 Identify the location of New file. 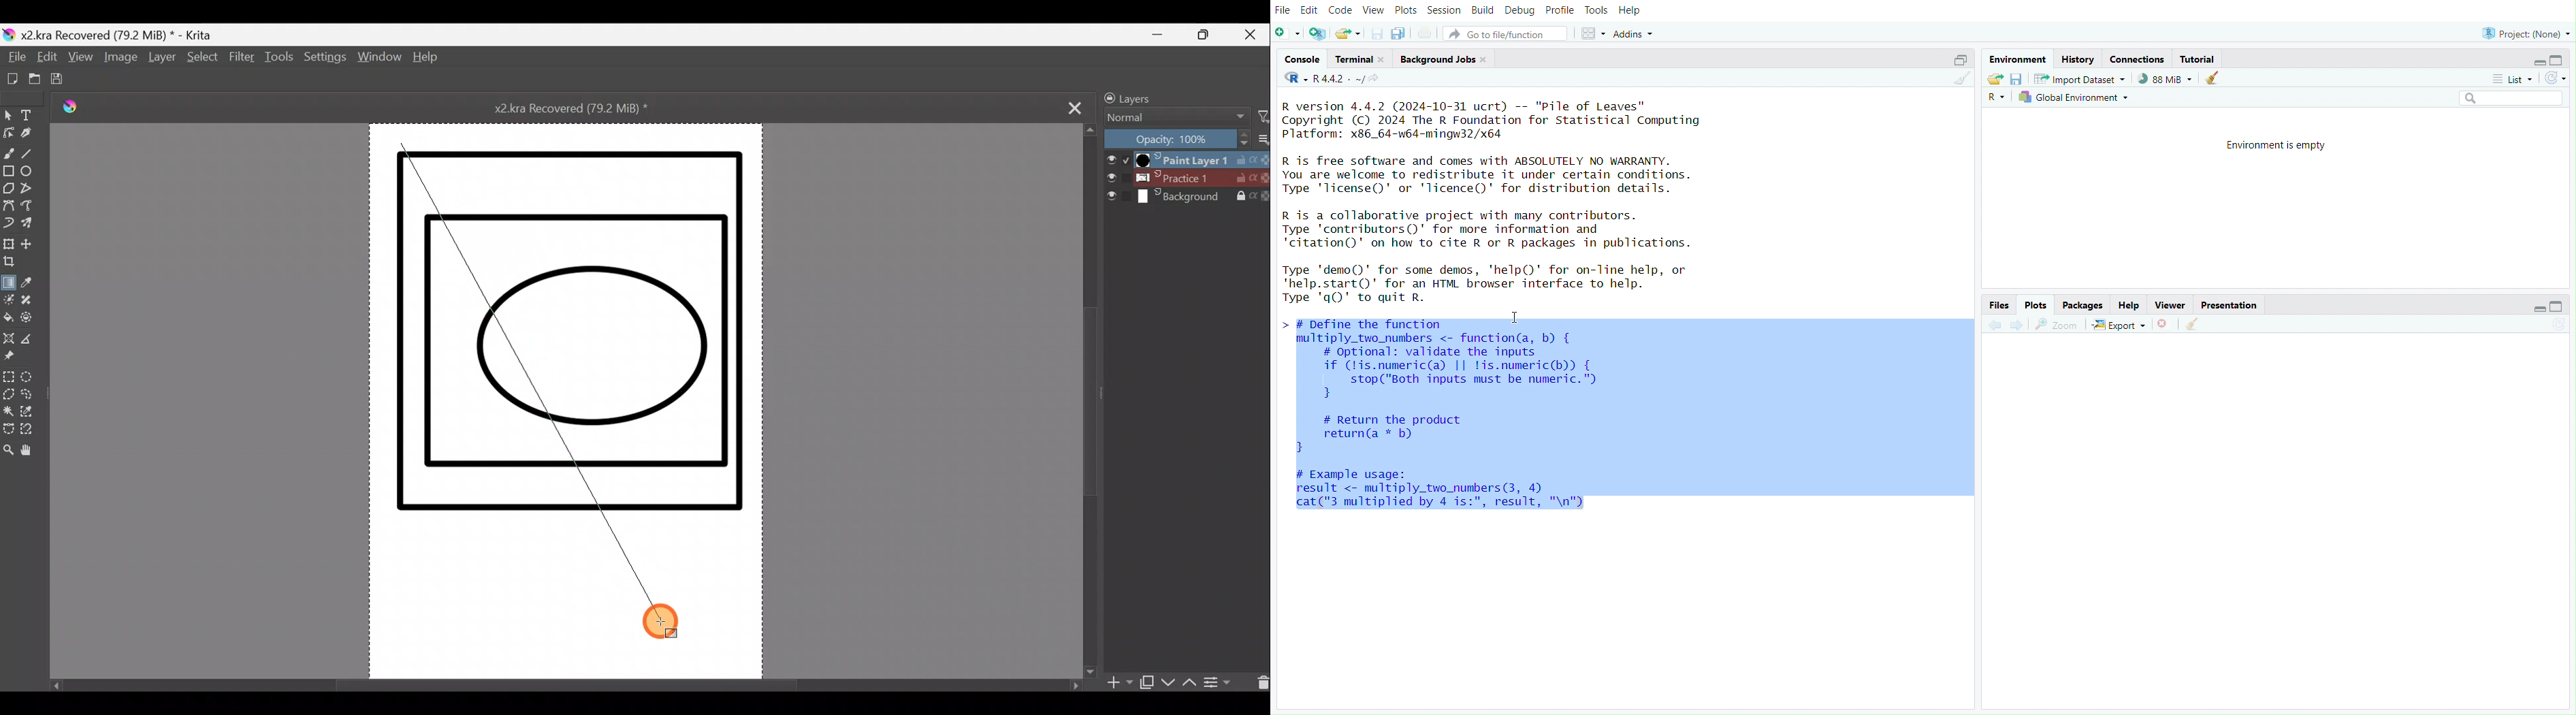
(1287, 33).